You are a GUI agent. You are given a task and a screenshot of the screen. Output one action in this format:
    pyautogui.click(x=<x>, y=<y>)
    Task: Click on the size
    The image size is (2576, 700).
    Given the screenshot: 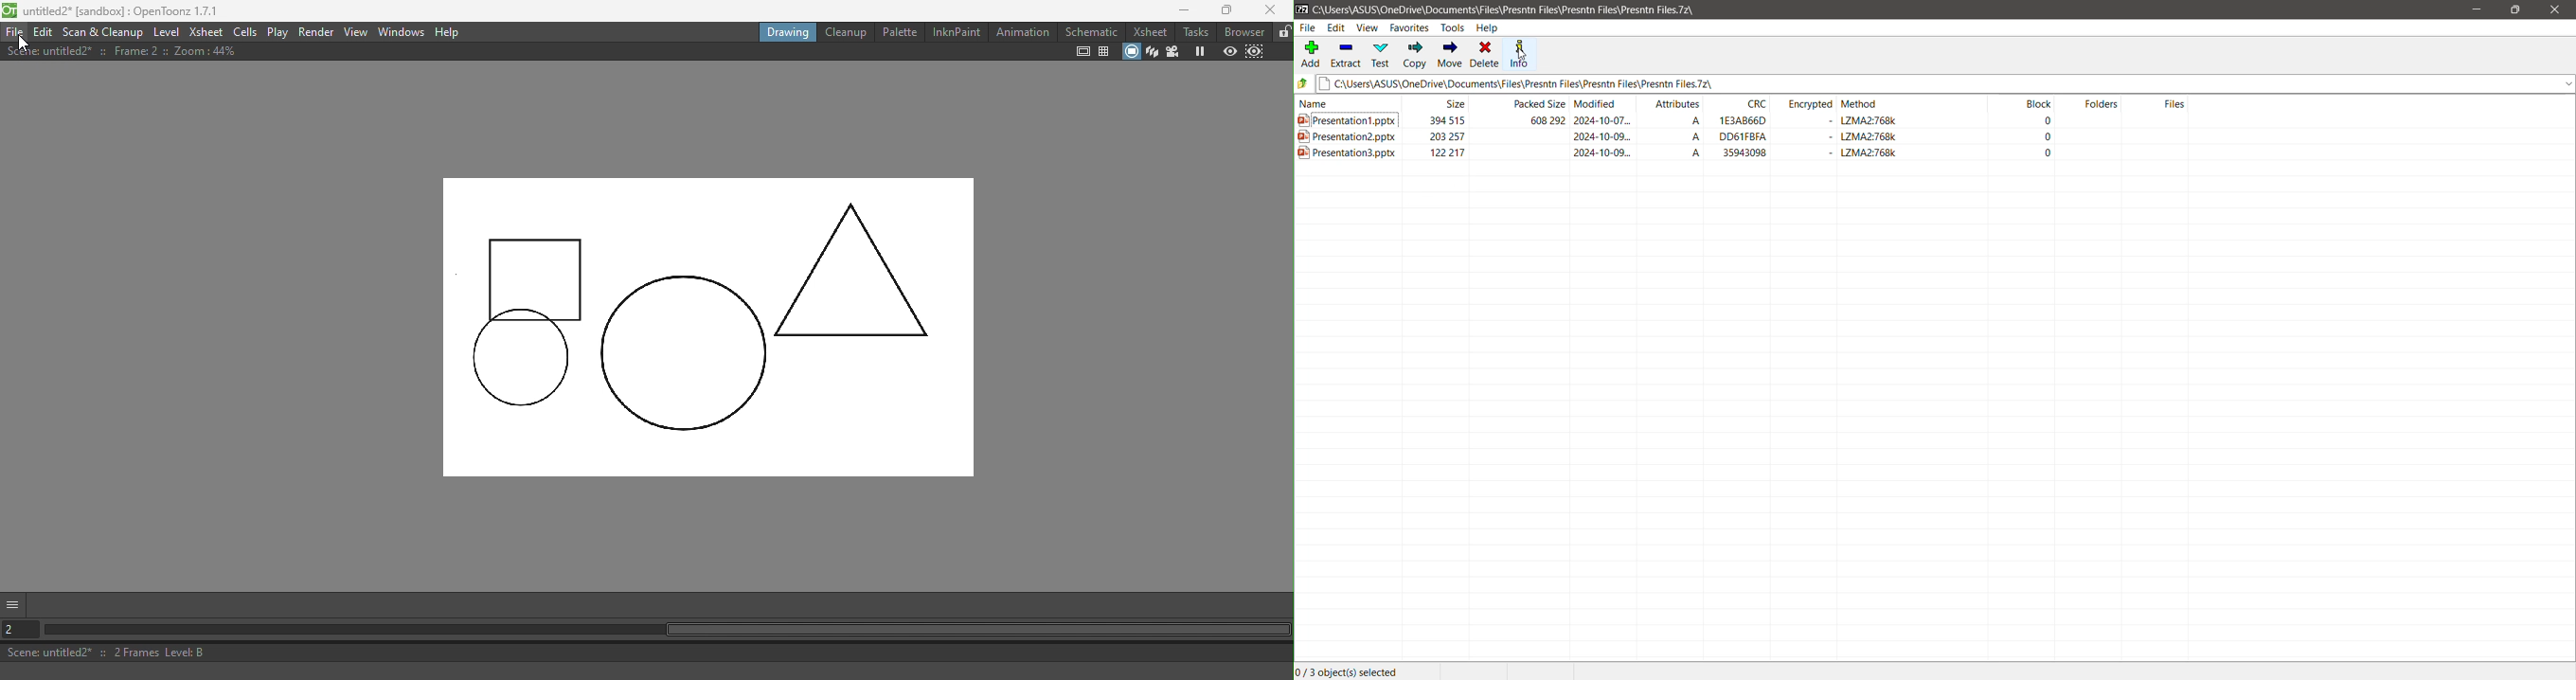 What is the action you would take?
    pyautogui.click(x=1461, y=104)
    